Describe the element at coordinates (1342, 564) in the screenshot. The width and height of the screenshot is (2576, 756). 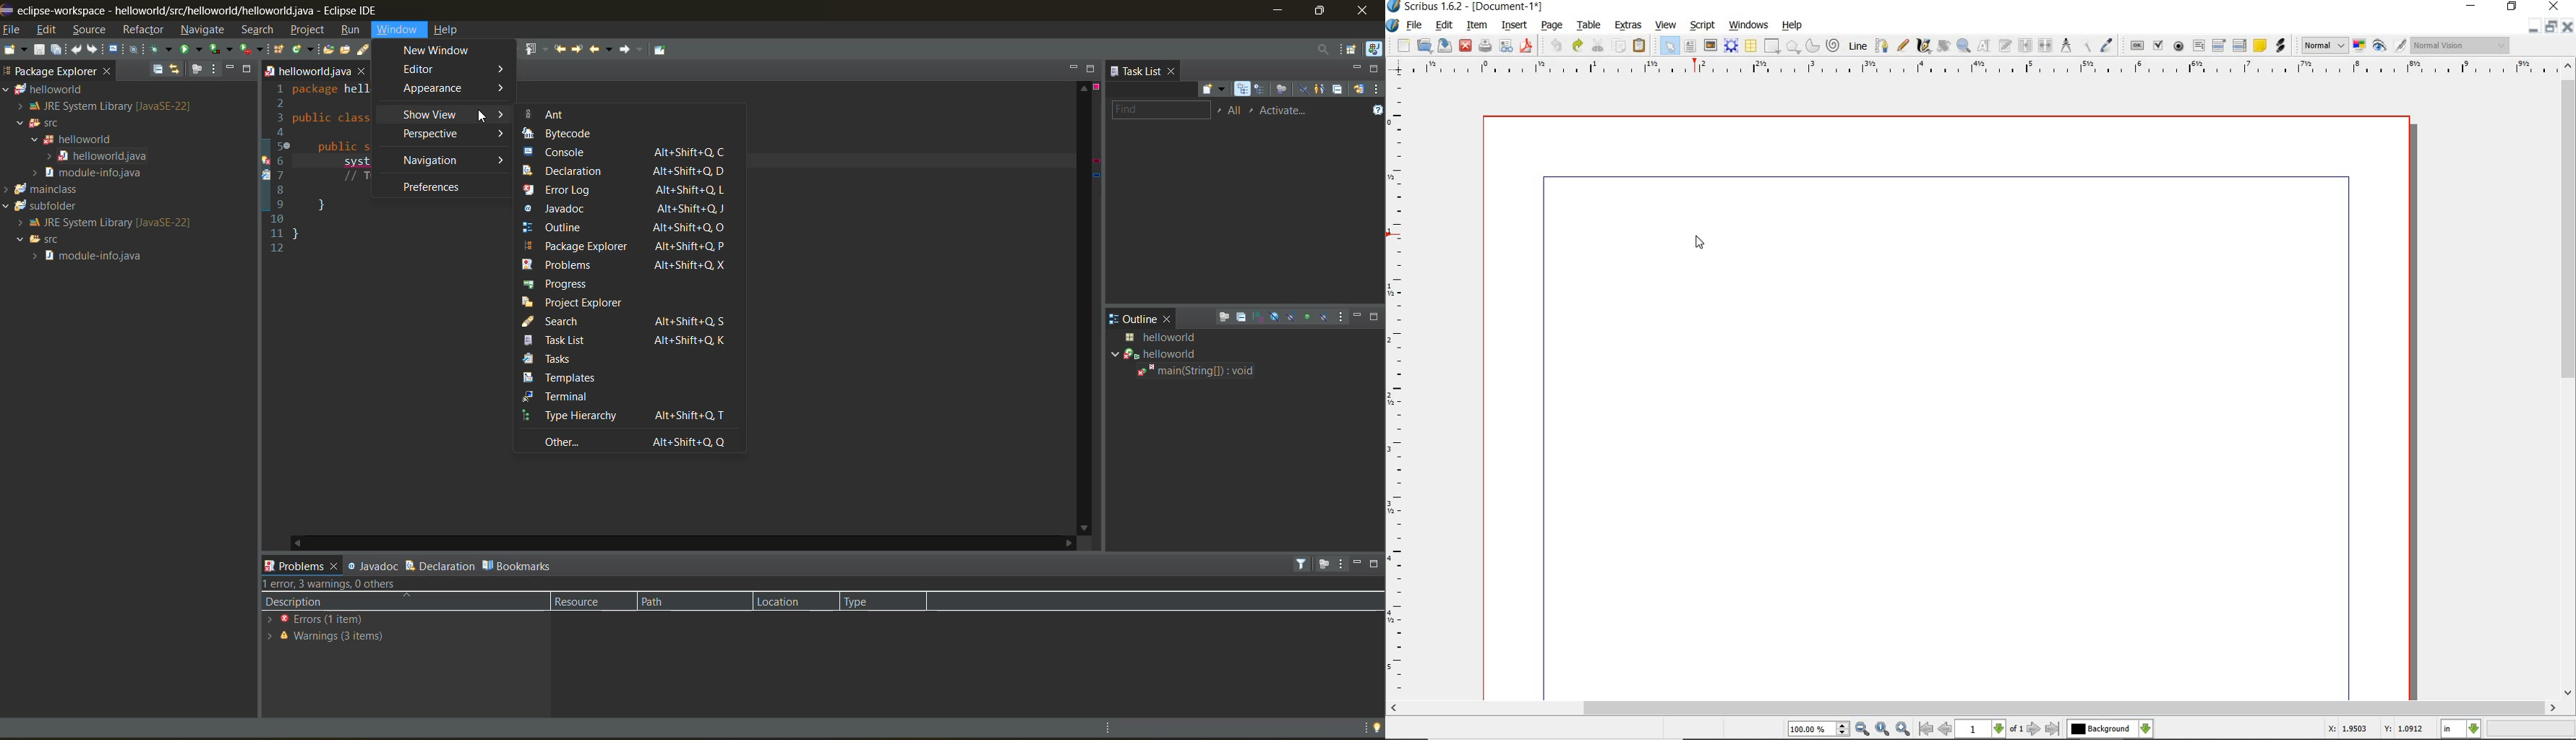
I see `view menu` at that location.